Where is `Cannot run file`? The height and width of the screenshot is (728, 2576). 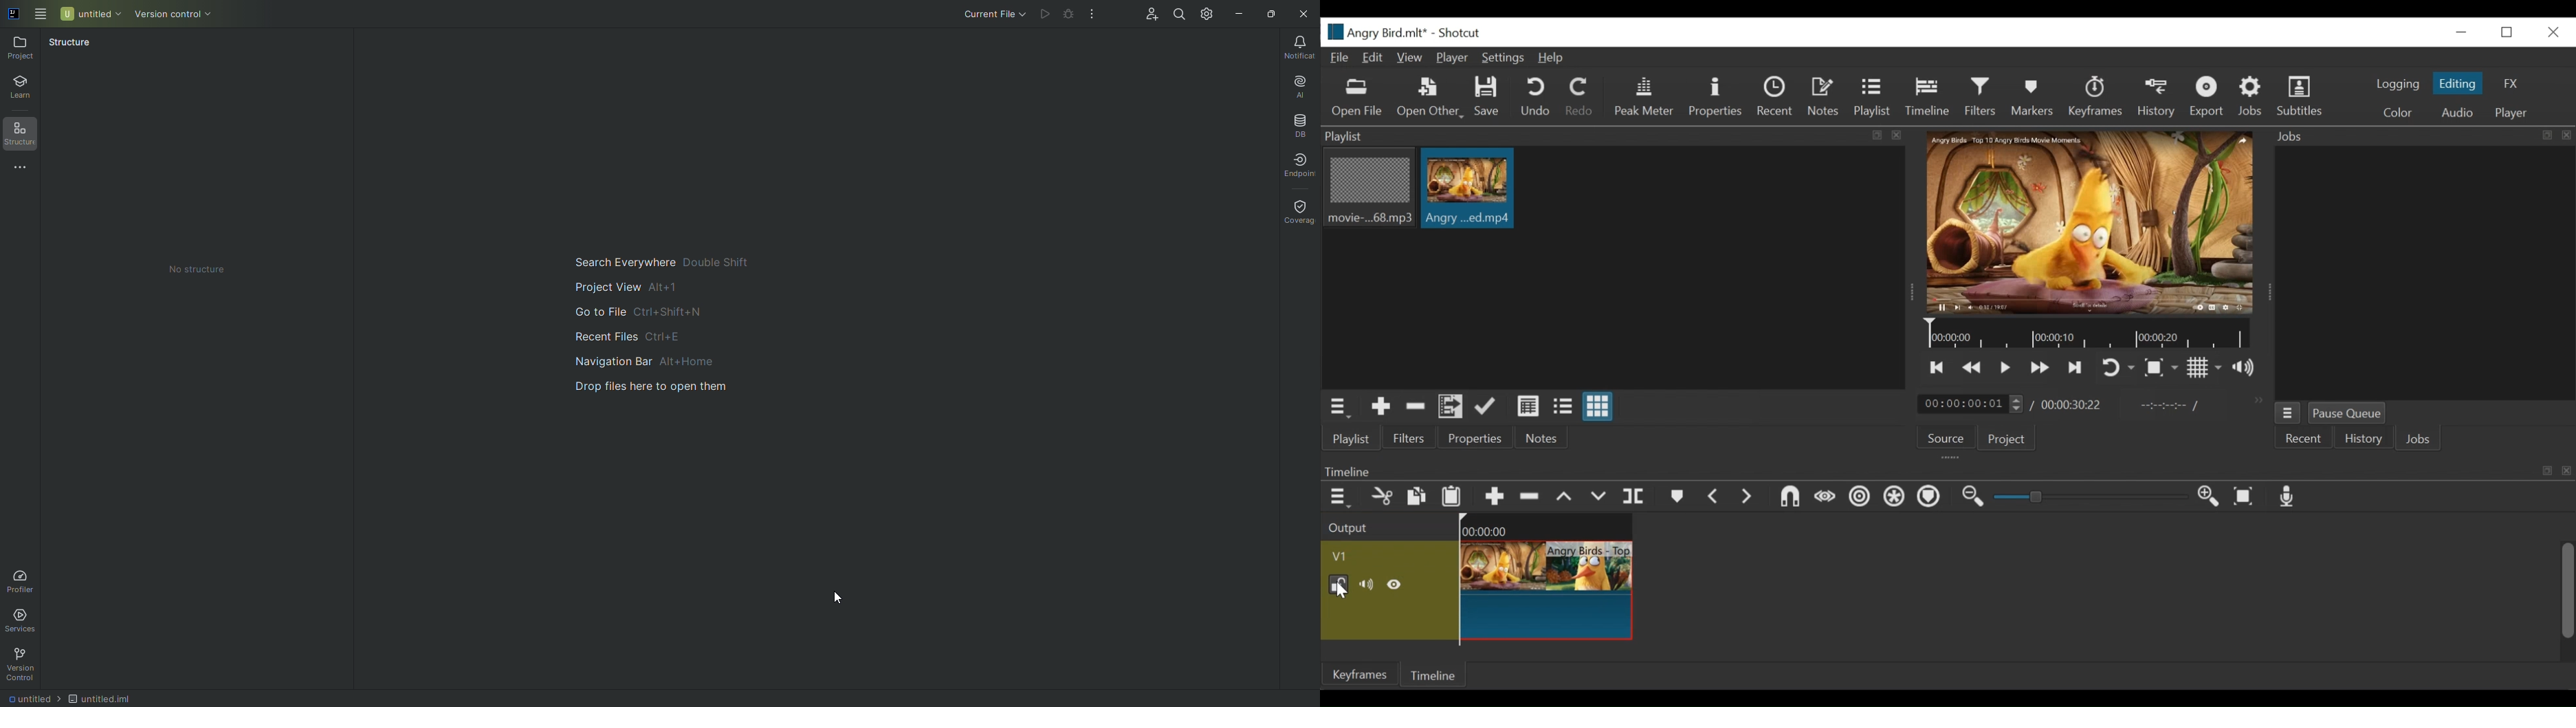
Cannot run file is located at coordinates (1069, 13).